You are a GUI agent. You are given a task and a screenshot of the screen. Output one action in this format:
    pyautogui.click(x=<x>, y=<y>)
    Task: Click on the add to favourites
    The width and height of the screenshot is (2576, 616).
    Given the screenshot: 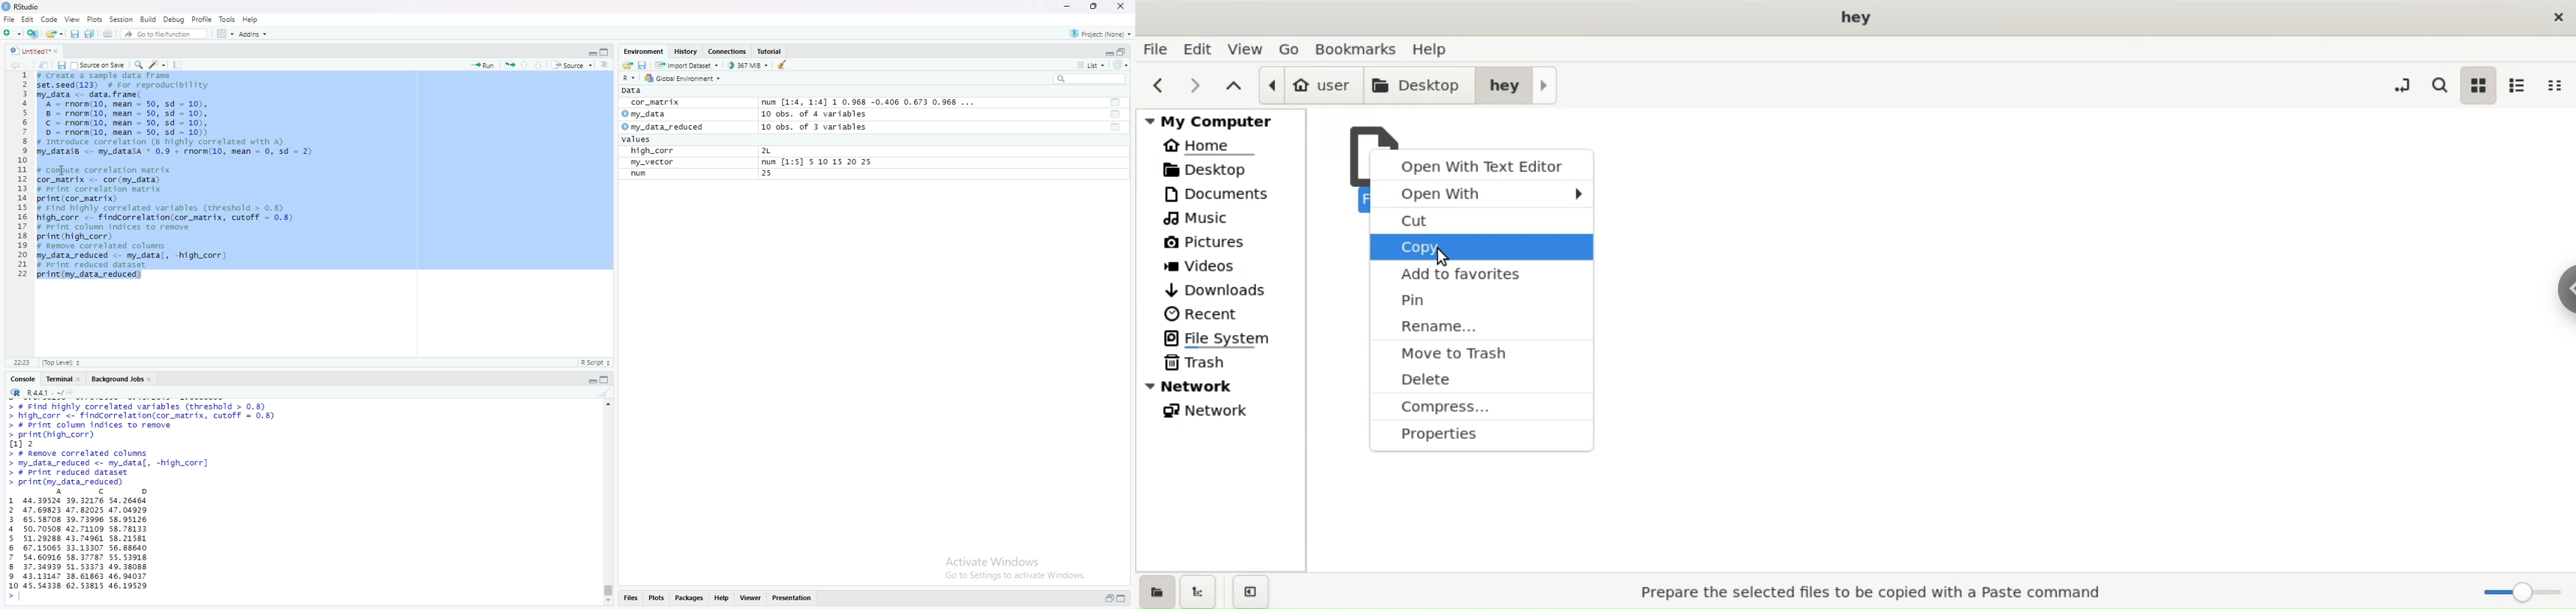 What is the action you would take?
    pyautogui.click(x=1480, y=274)
    